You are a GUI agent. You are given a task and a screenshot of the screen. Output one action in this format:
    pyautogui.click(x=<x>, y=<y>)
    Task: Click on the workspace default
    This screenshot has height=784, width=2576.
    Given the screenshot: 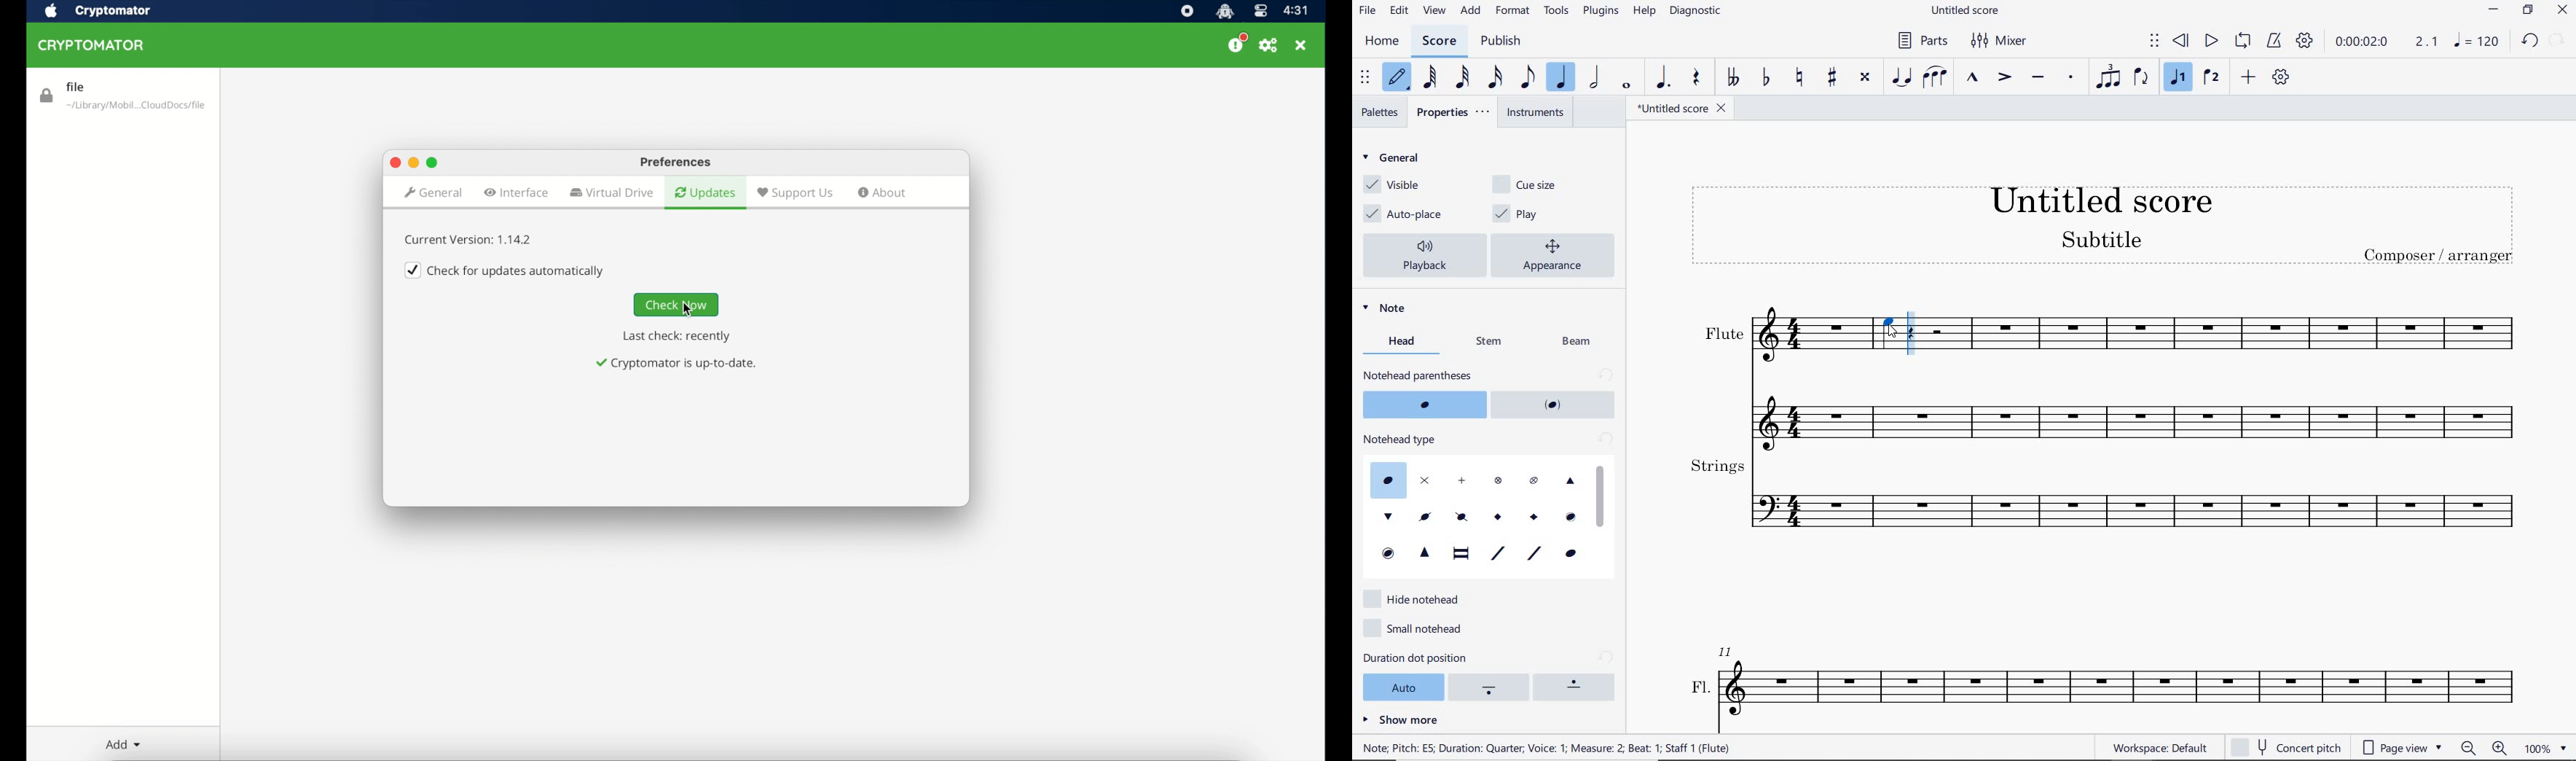 What is the action you would take?
    pyautogui.click(x=2159, y=748)
    